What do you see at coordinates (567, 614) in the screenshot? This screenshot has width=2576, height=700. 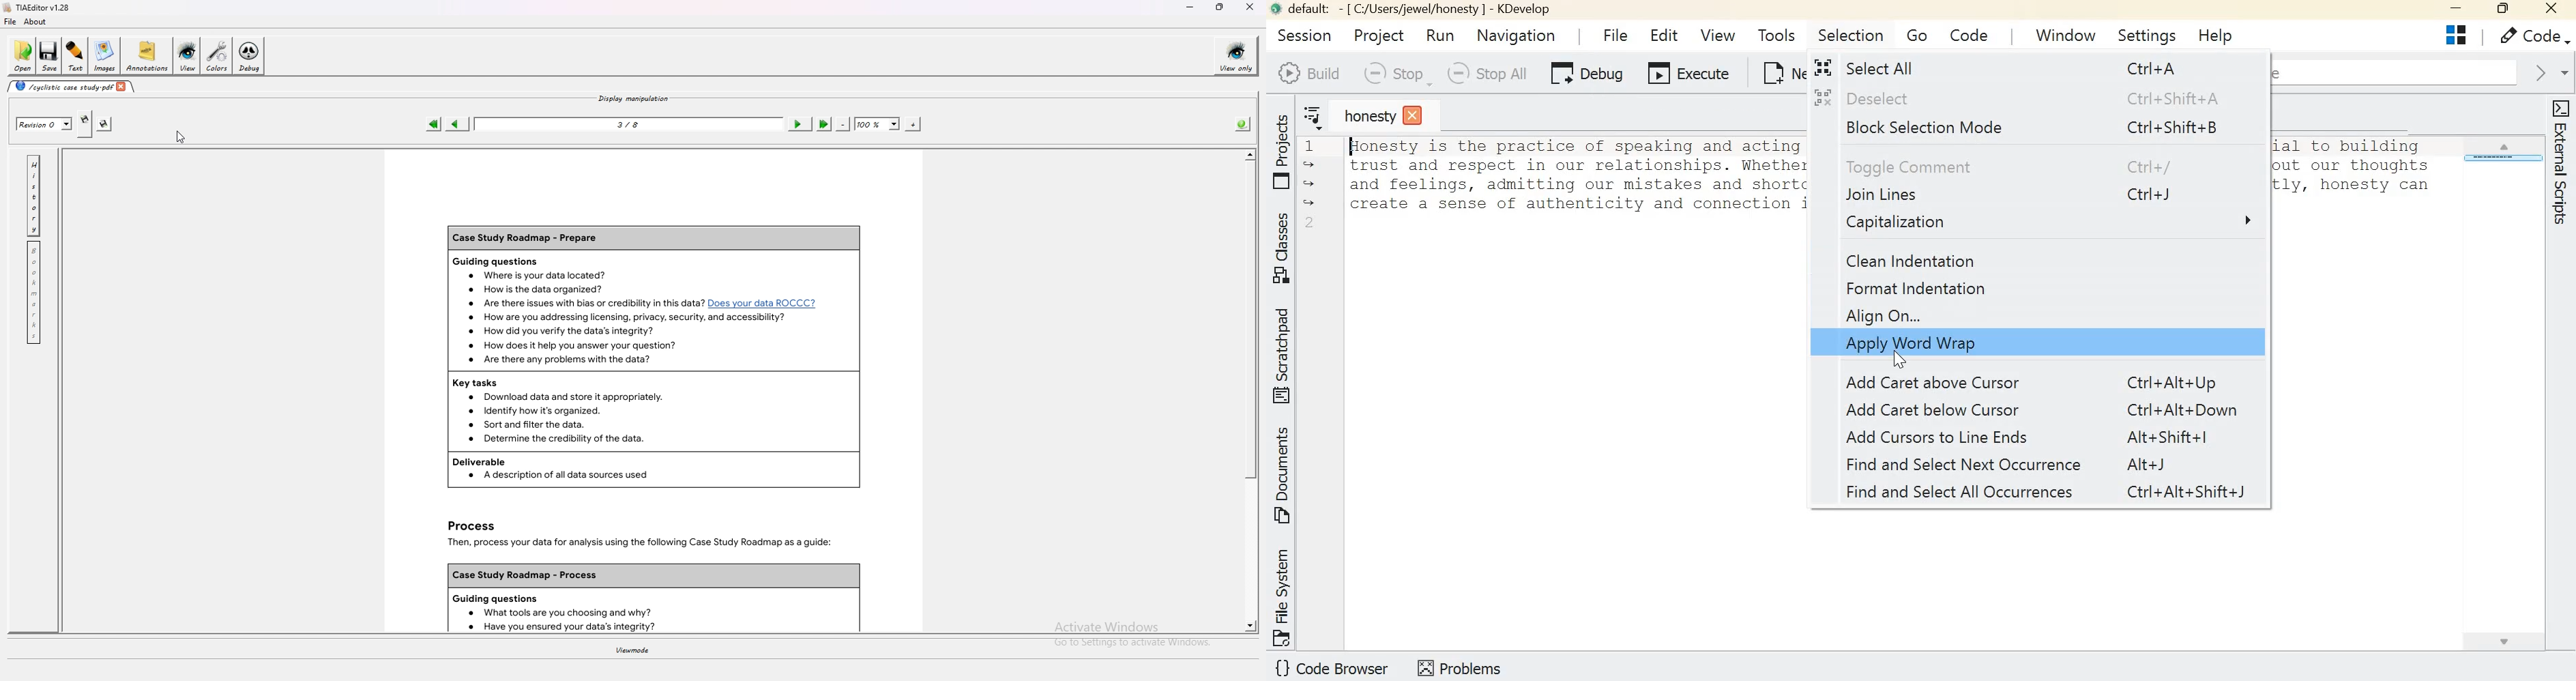 I see `What tools are you choosing and why?` at bounding box center [567, 614].